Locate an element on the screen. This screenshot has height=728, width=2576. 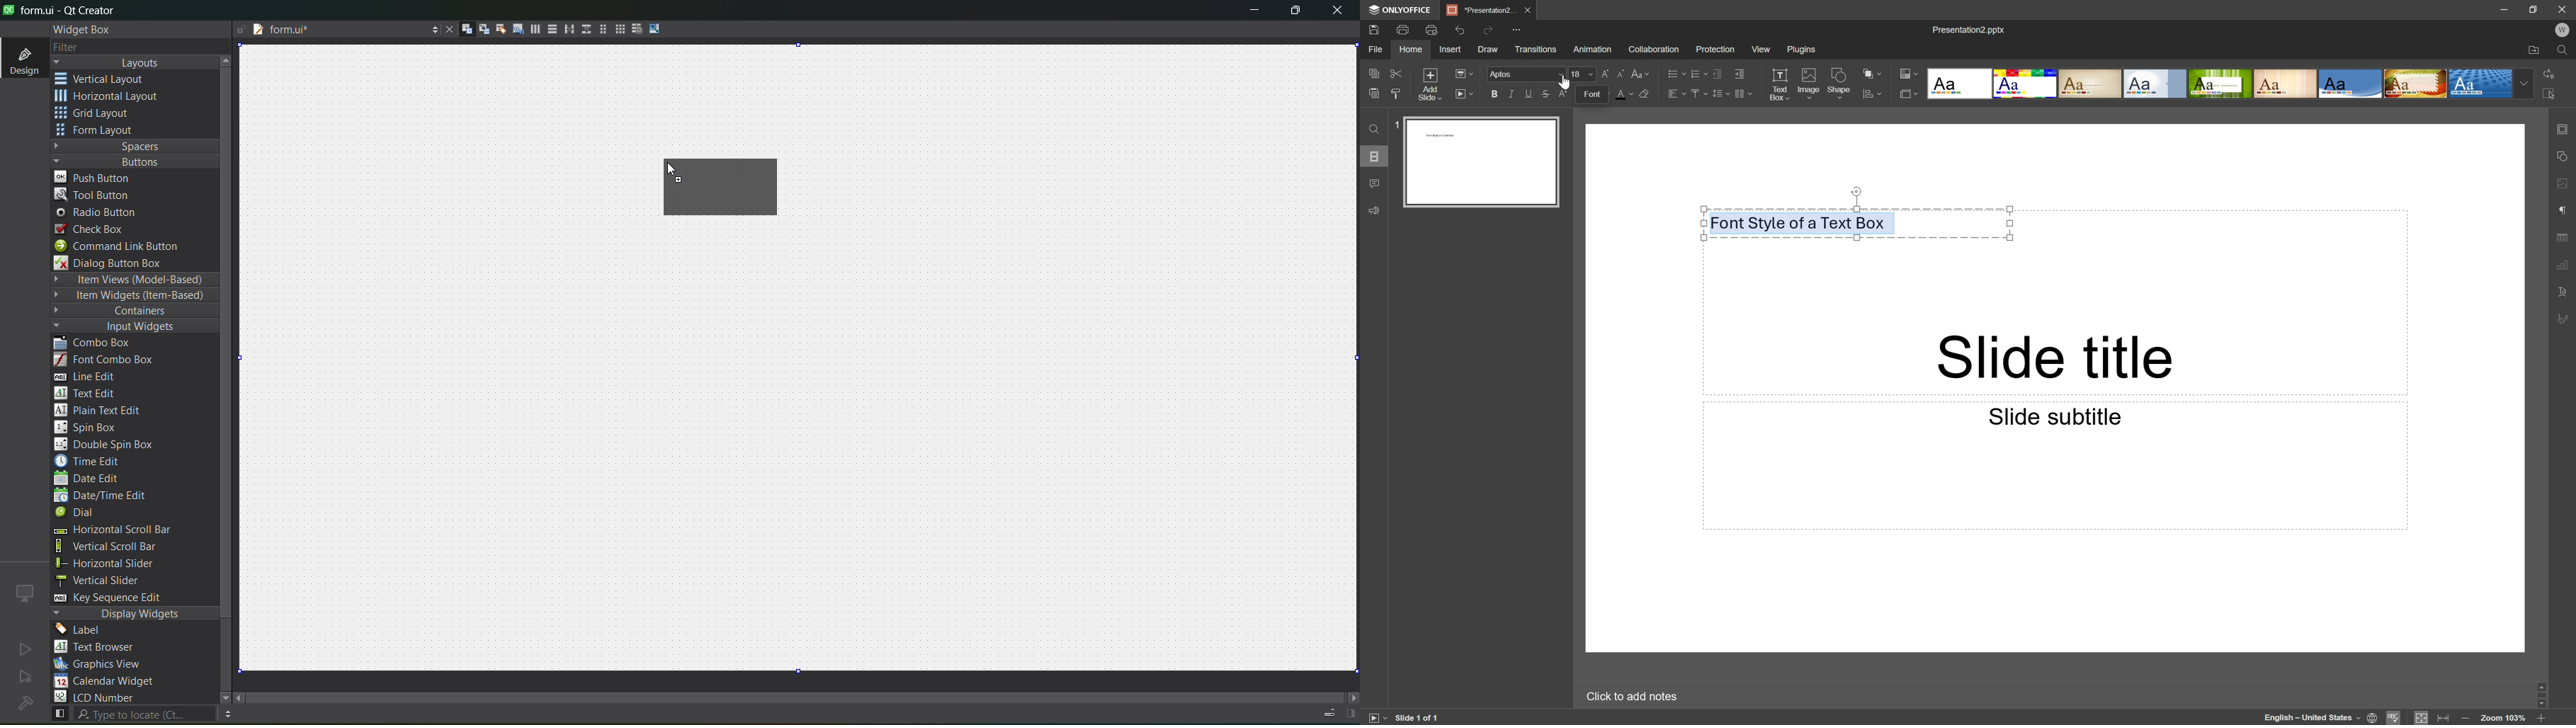
Restore Down is located at coordinates (2537, 7).